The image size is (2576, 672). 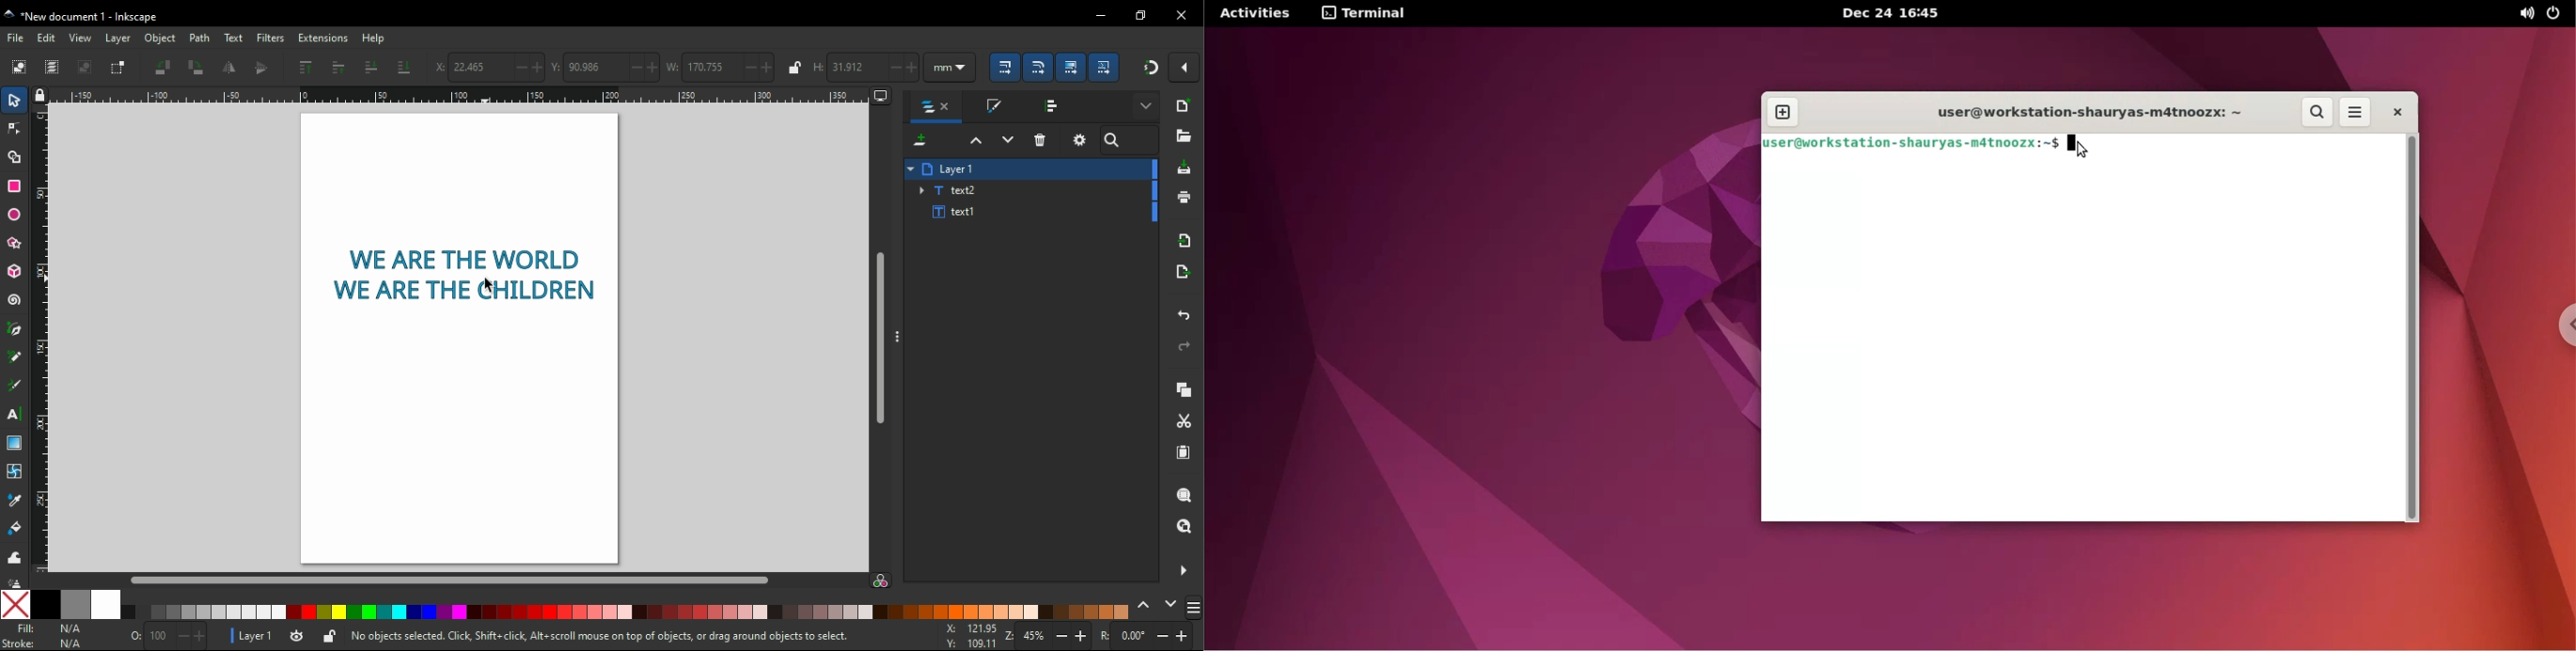 I want to click on close side panel, so click(x=1182, y=571).